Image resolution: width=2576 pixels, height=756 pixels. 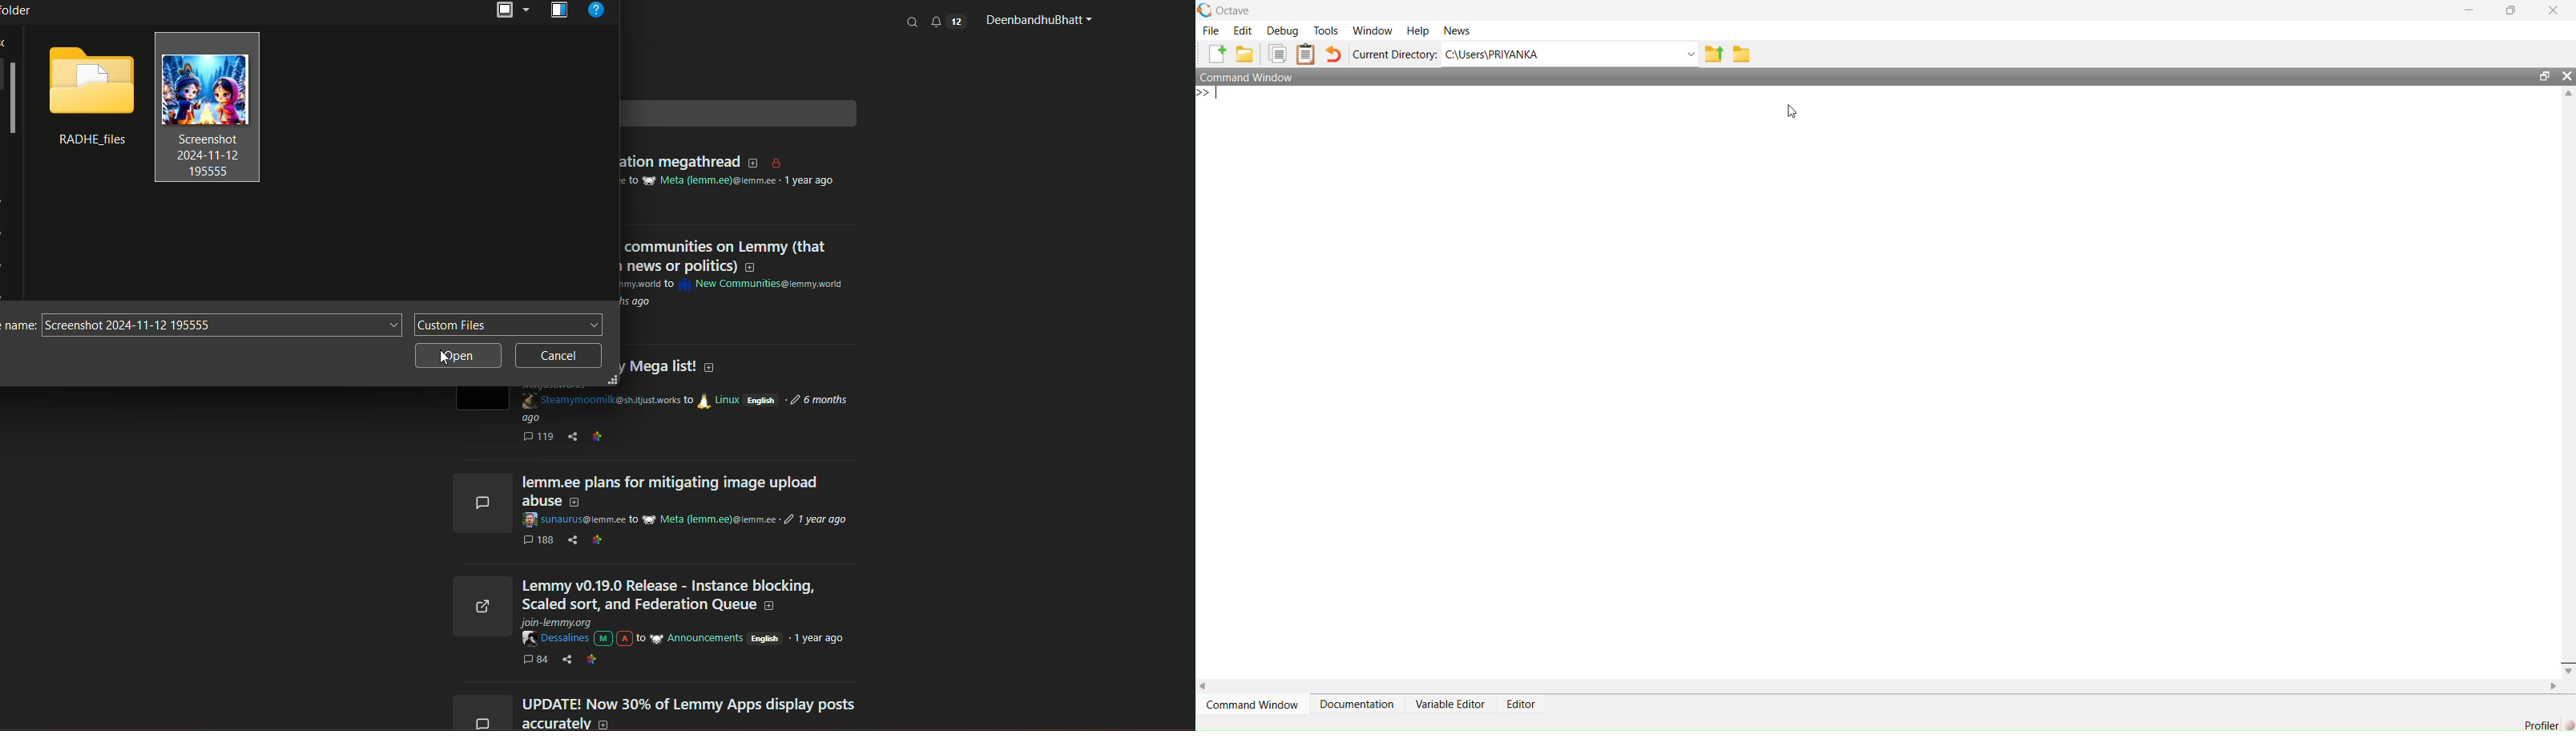 I want to click on Cursor, so click(x=1792, y=113).